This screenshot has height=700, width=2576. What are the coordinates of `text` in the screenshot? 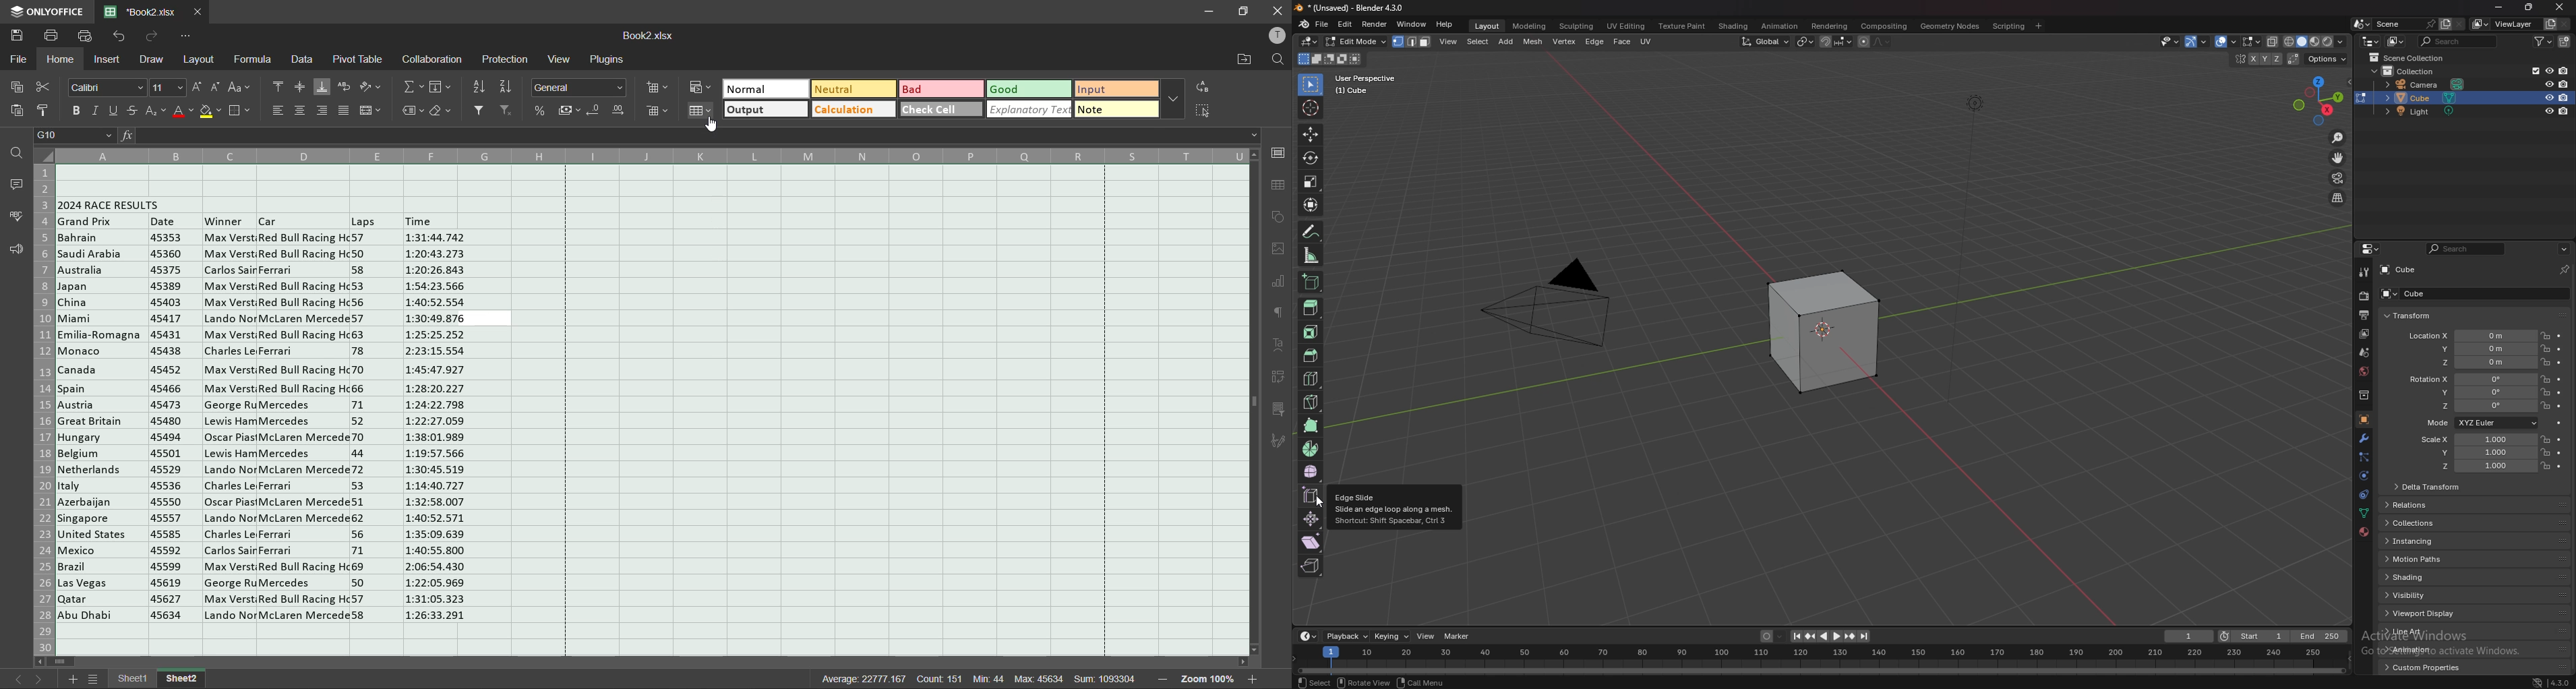 It's located at (1278, 346).